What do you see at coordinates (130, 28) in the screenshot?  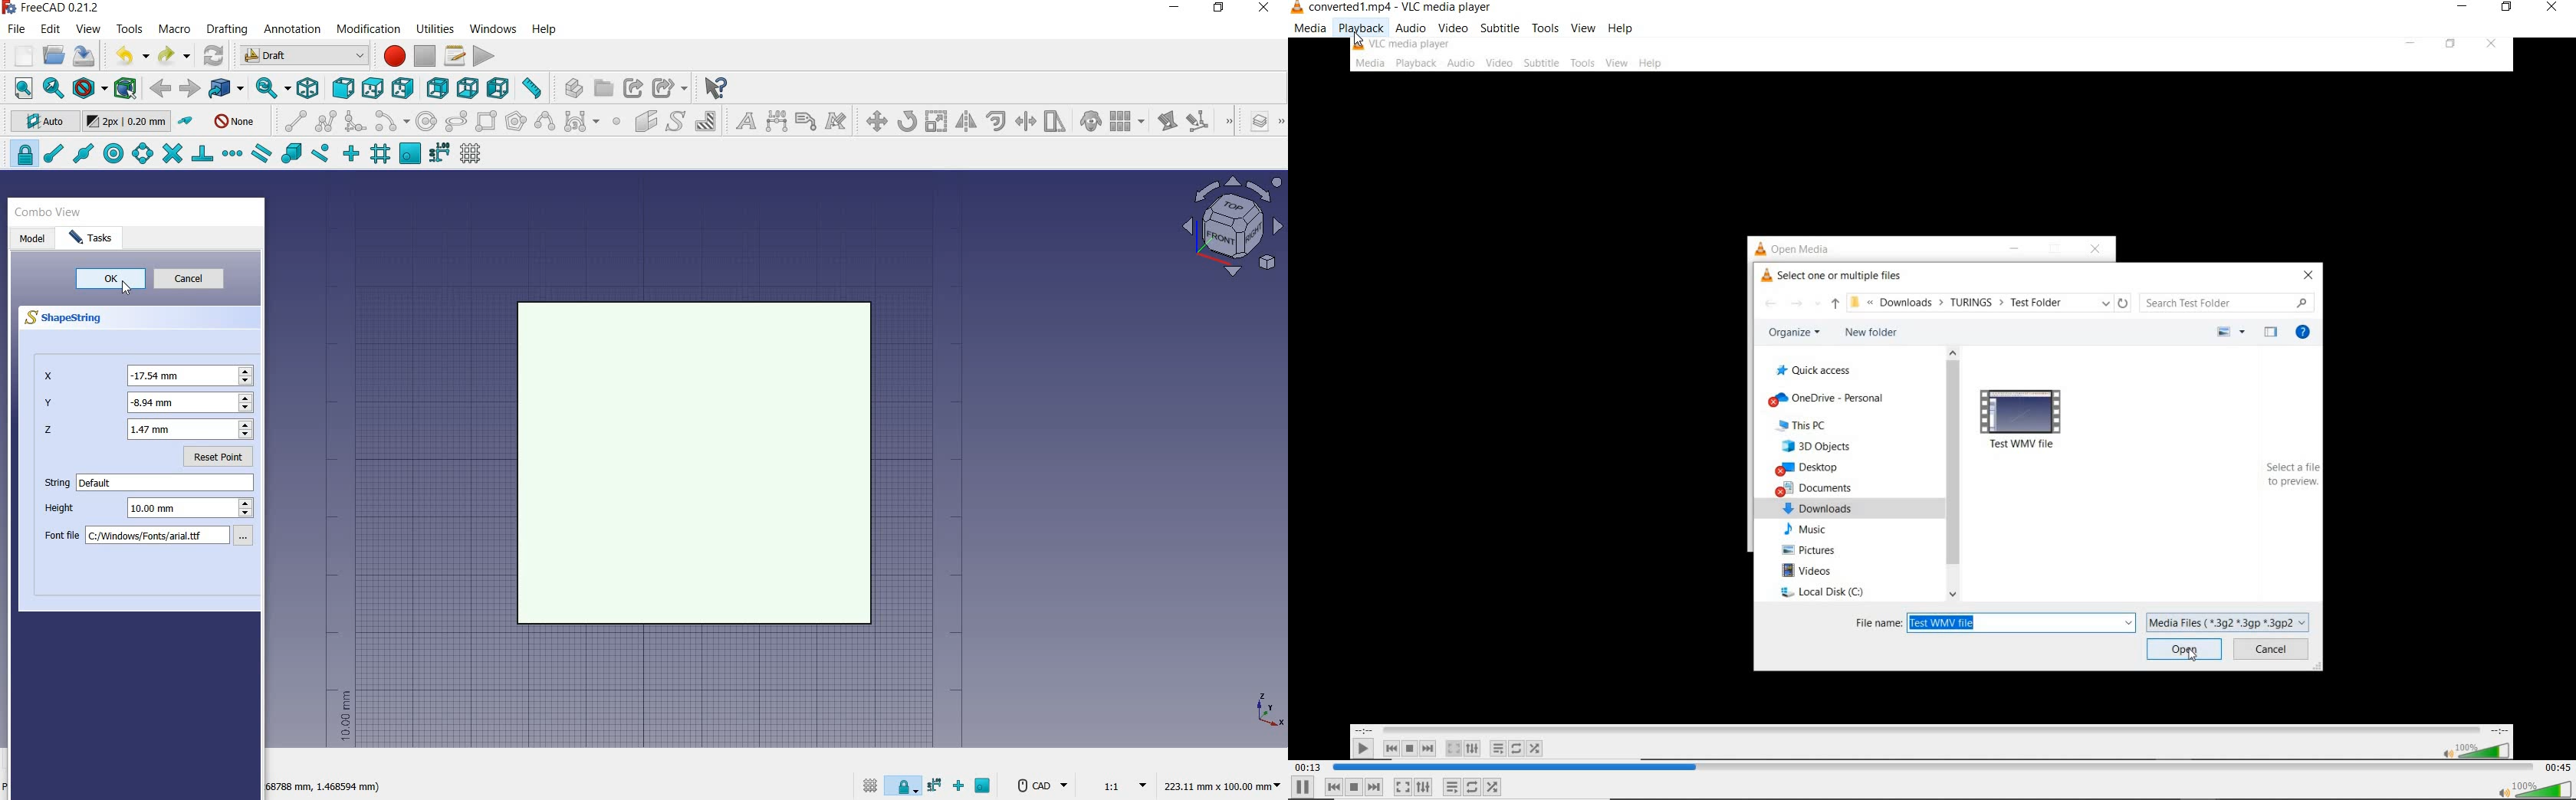 I see `tools` at bounding box center [130, 28].